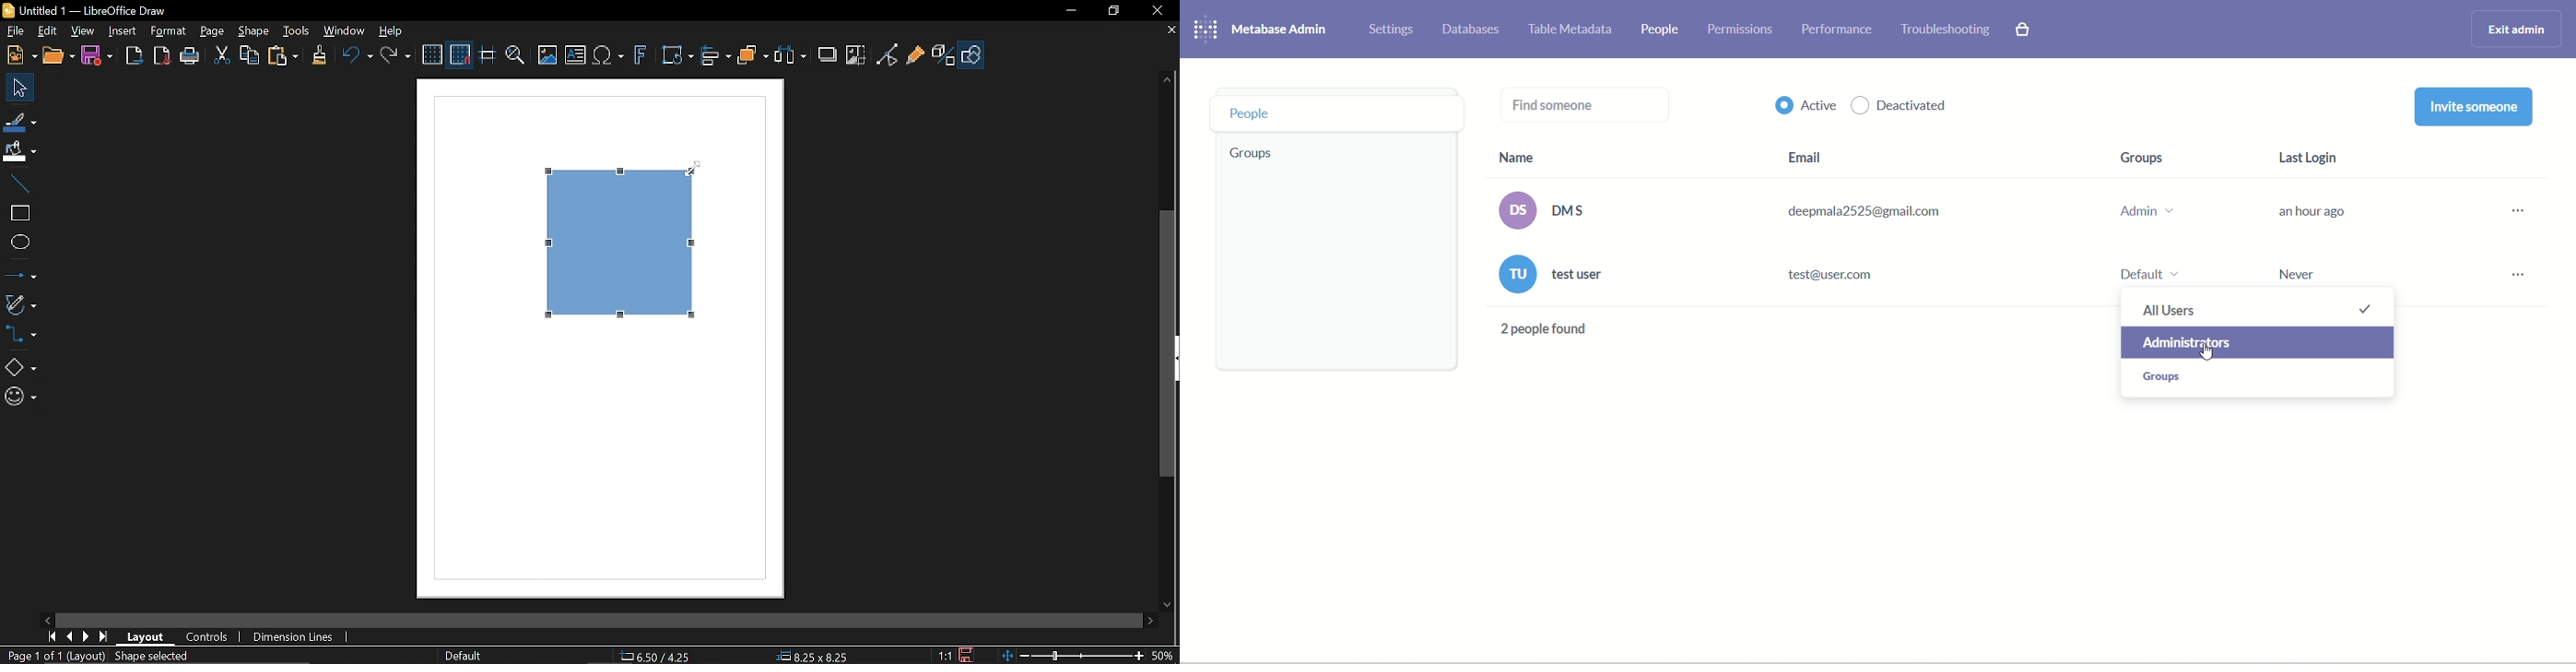  What do you see at coordinates (943, 57) in the screenshot?
I see `Toggle extrusion` at bounding box center [943, 57].